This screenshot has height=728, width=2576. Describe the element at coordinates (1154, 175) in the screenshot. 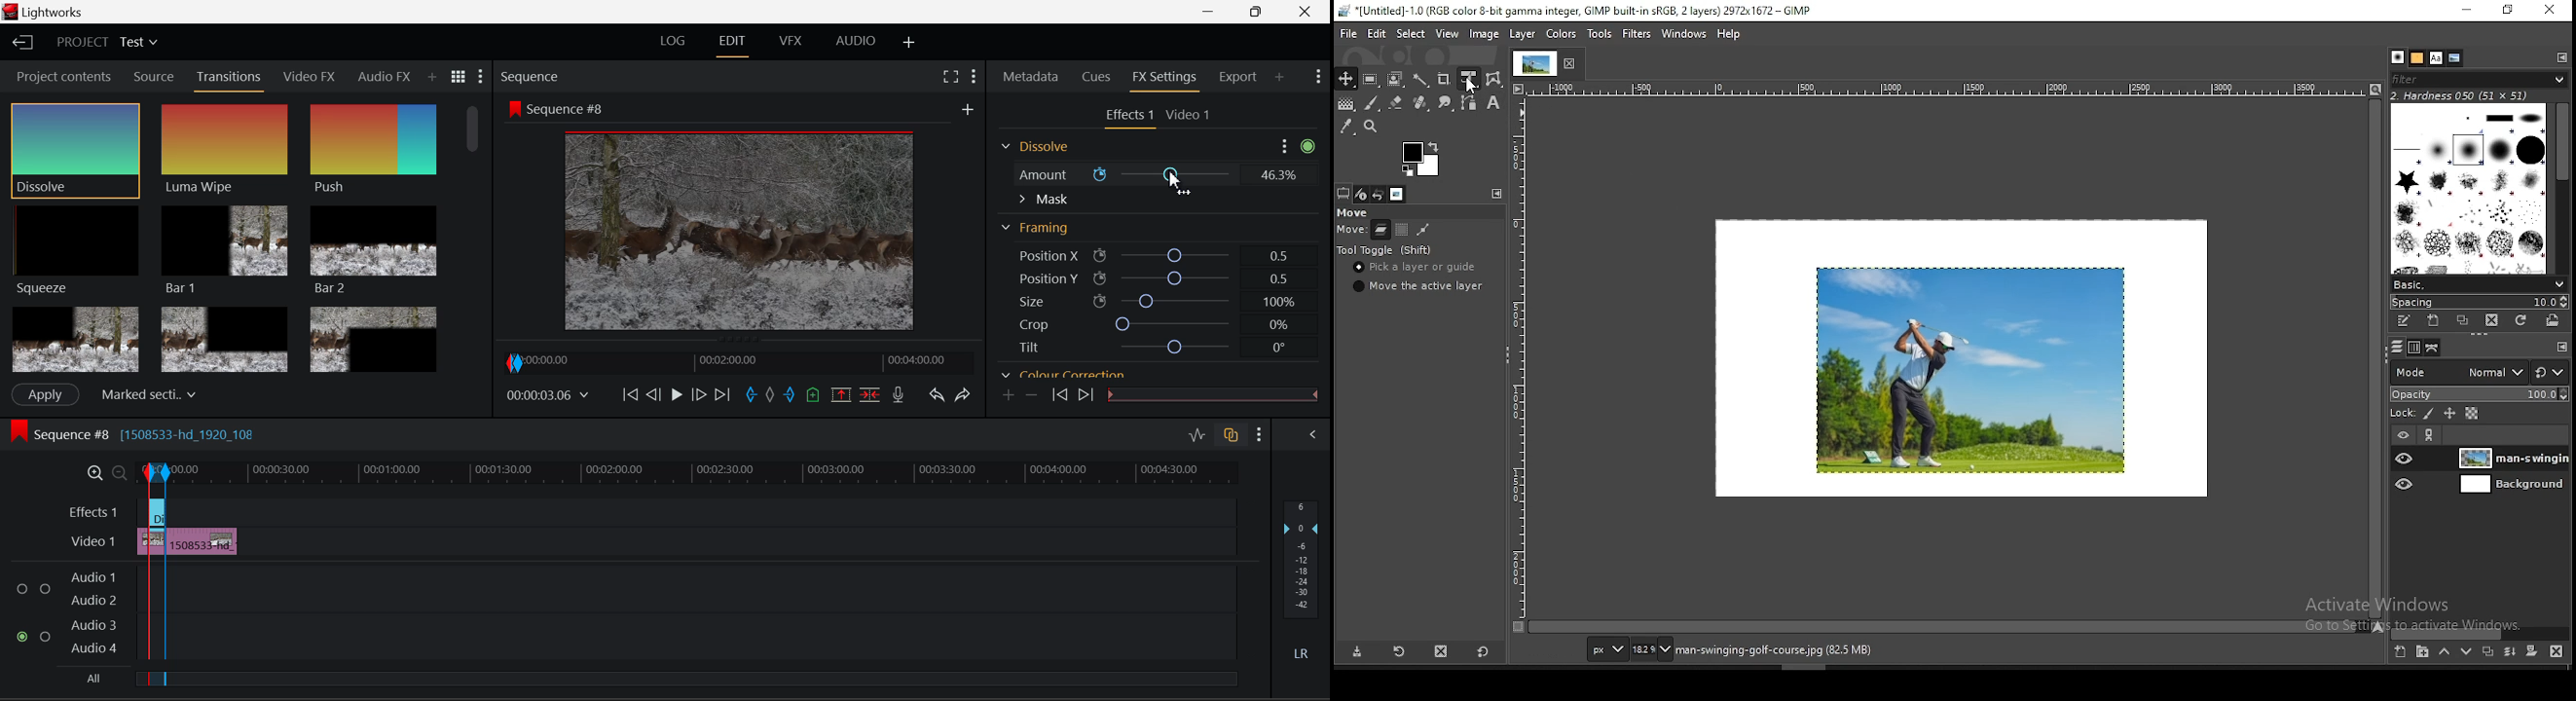

I see `Cursor MOUSE_DOWN on Amount` at that location.